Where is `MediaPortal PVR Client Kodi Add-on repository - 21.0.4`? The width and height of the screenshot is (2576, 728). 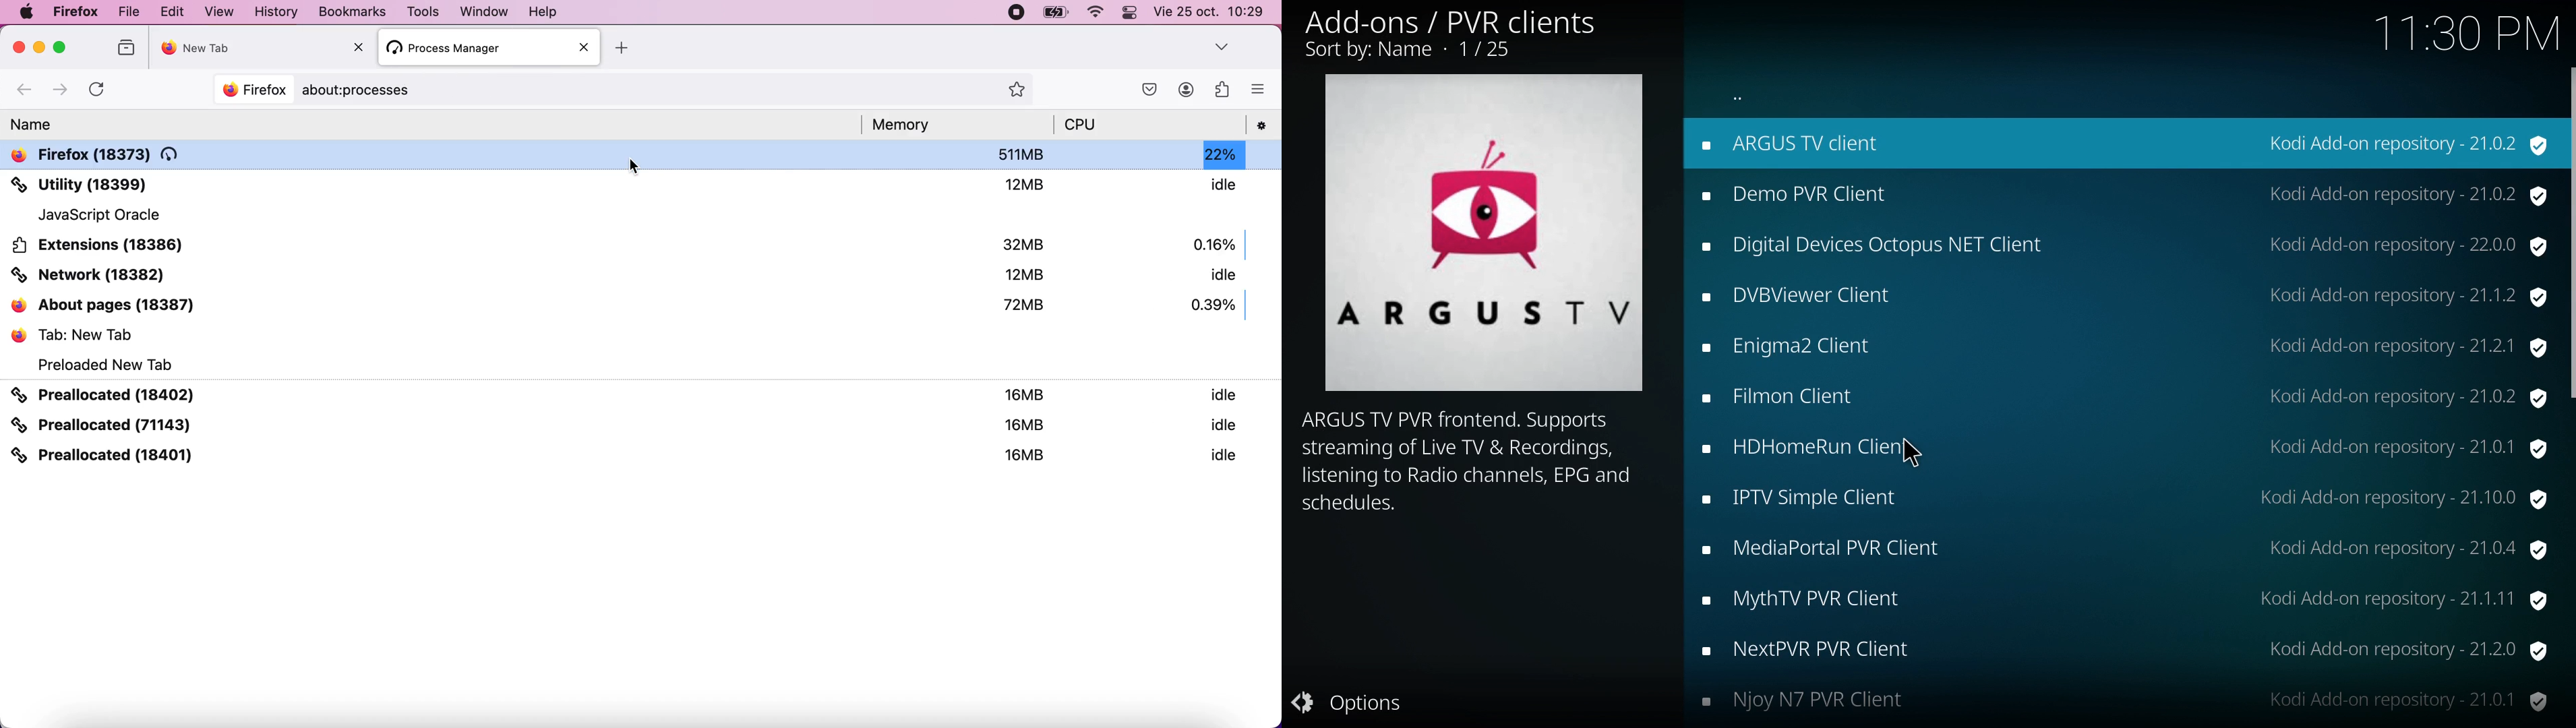
MediaPortal PVR Client Kodi Add-on repository - 21.0.4 is located at coordinates (2124, 548).